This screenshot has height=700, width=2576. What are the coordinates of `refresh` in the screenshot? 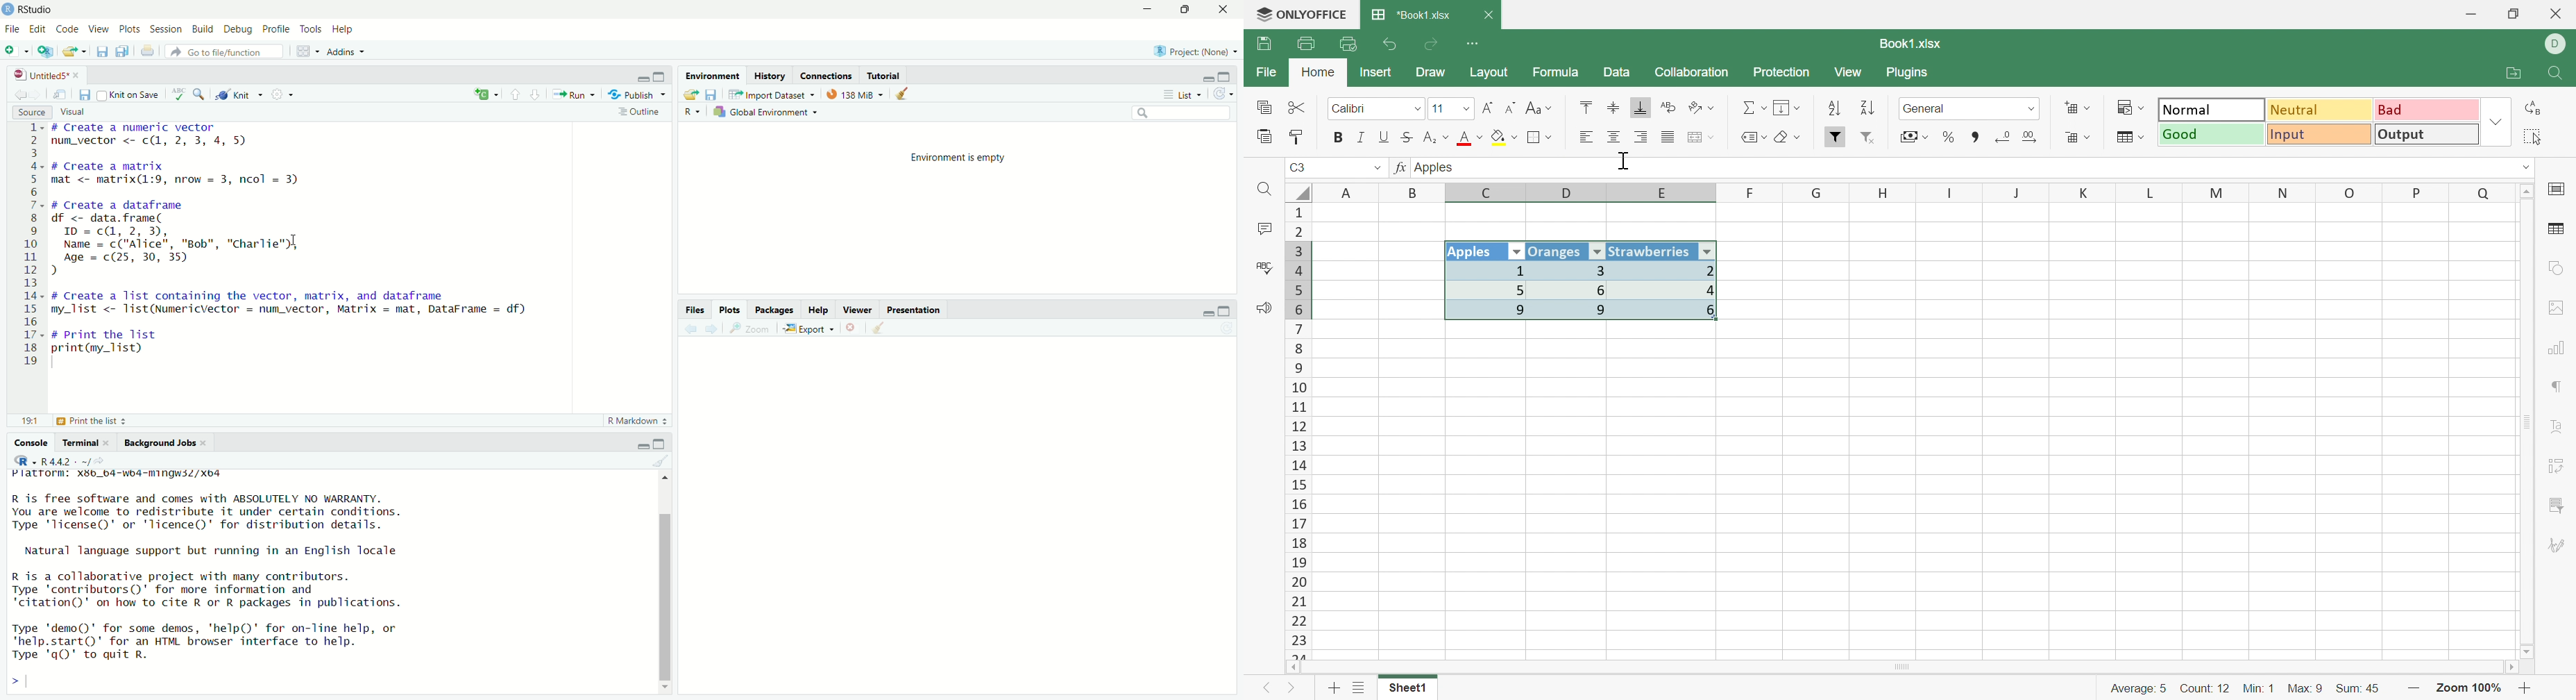 It's located at (1224, 93).